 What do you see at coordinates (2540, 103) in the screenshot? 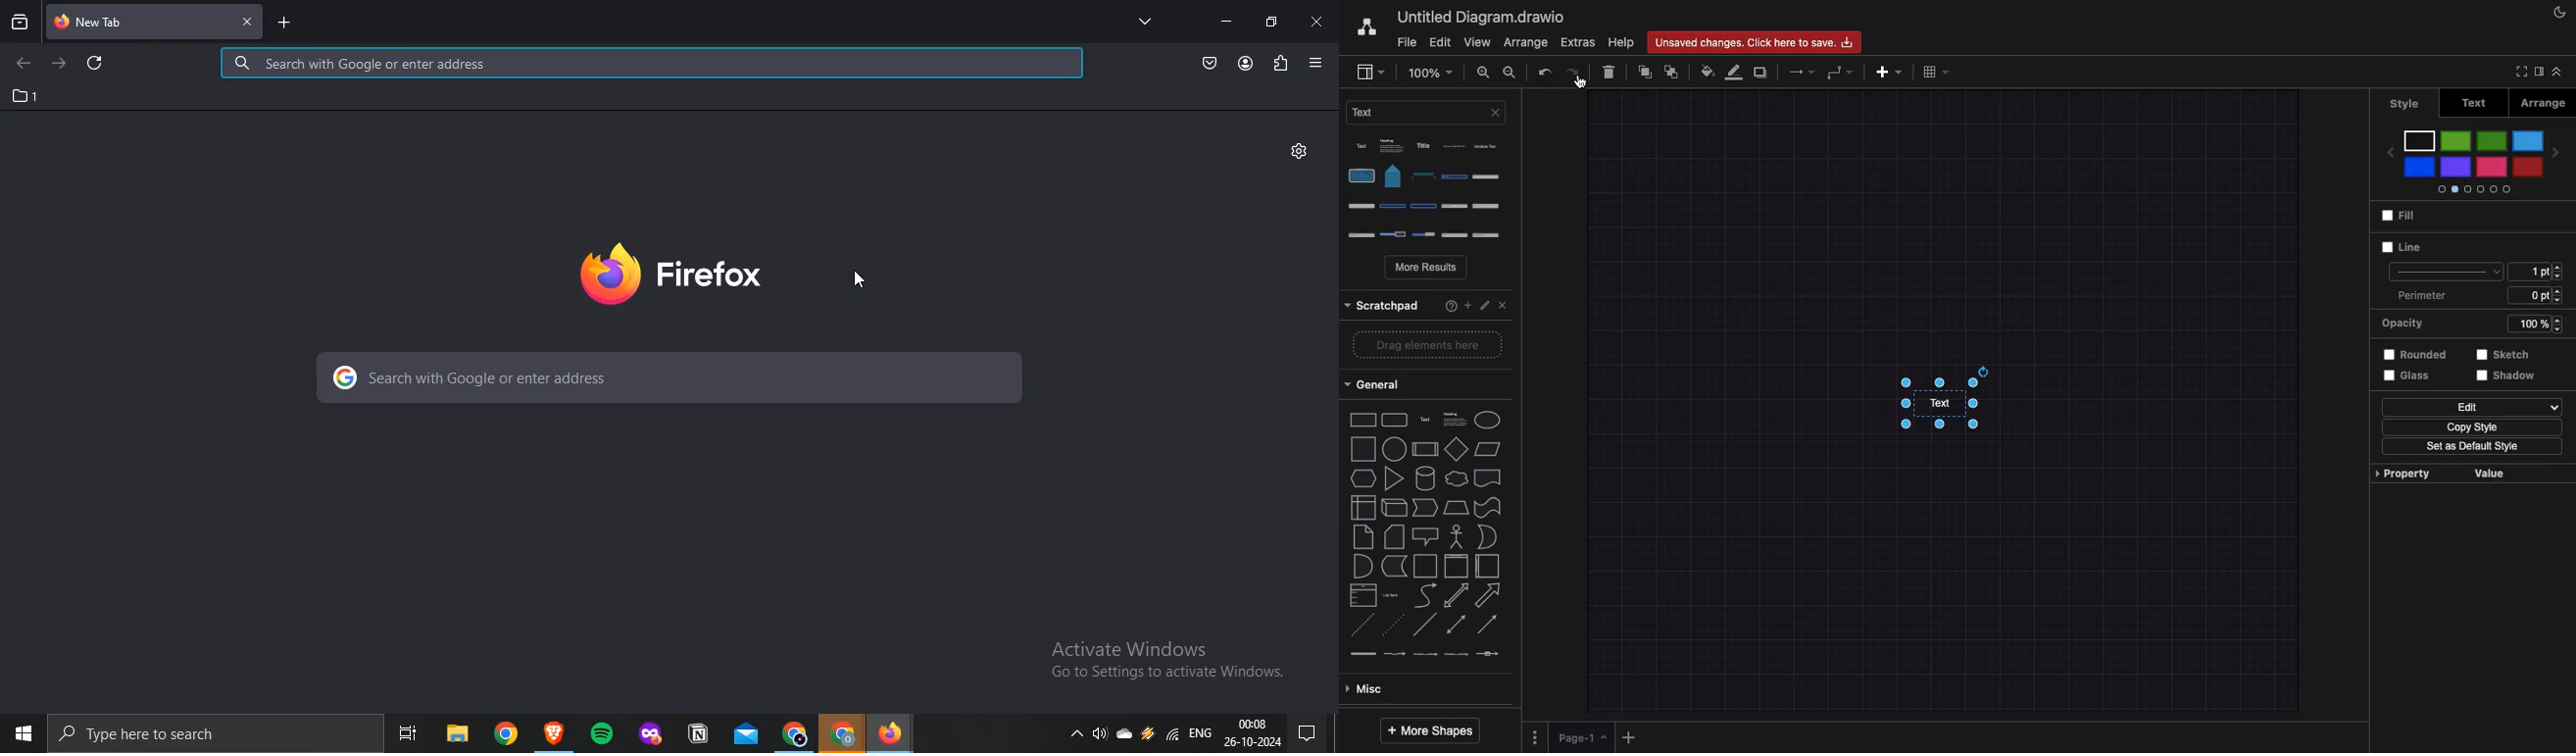
I see `Arrange` at bounding box center [2540, 103].